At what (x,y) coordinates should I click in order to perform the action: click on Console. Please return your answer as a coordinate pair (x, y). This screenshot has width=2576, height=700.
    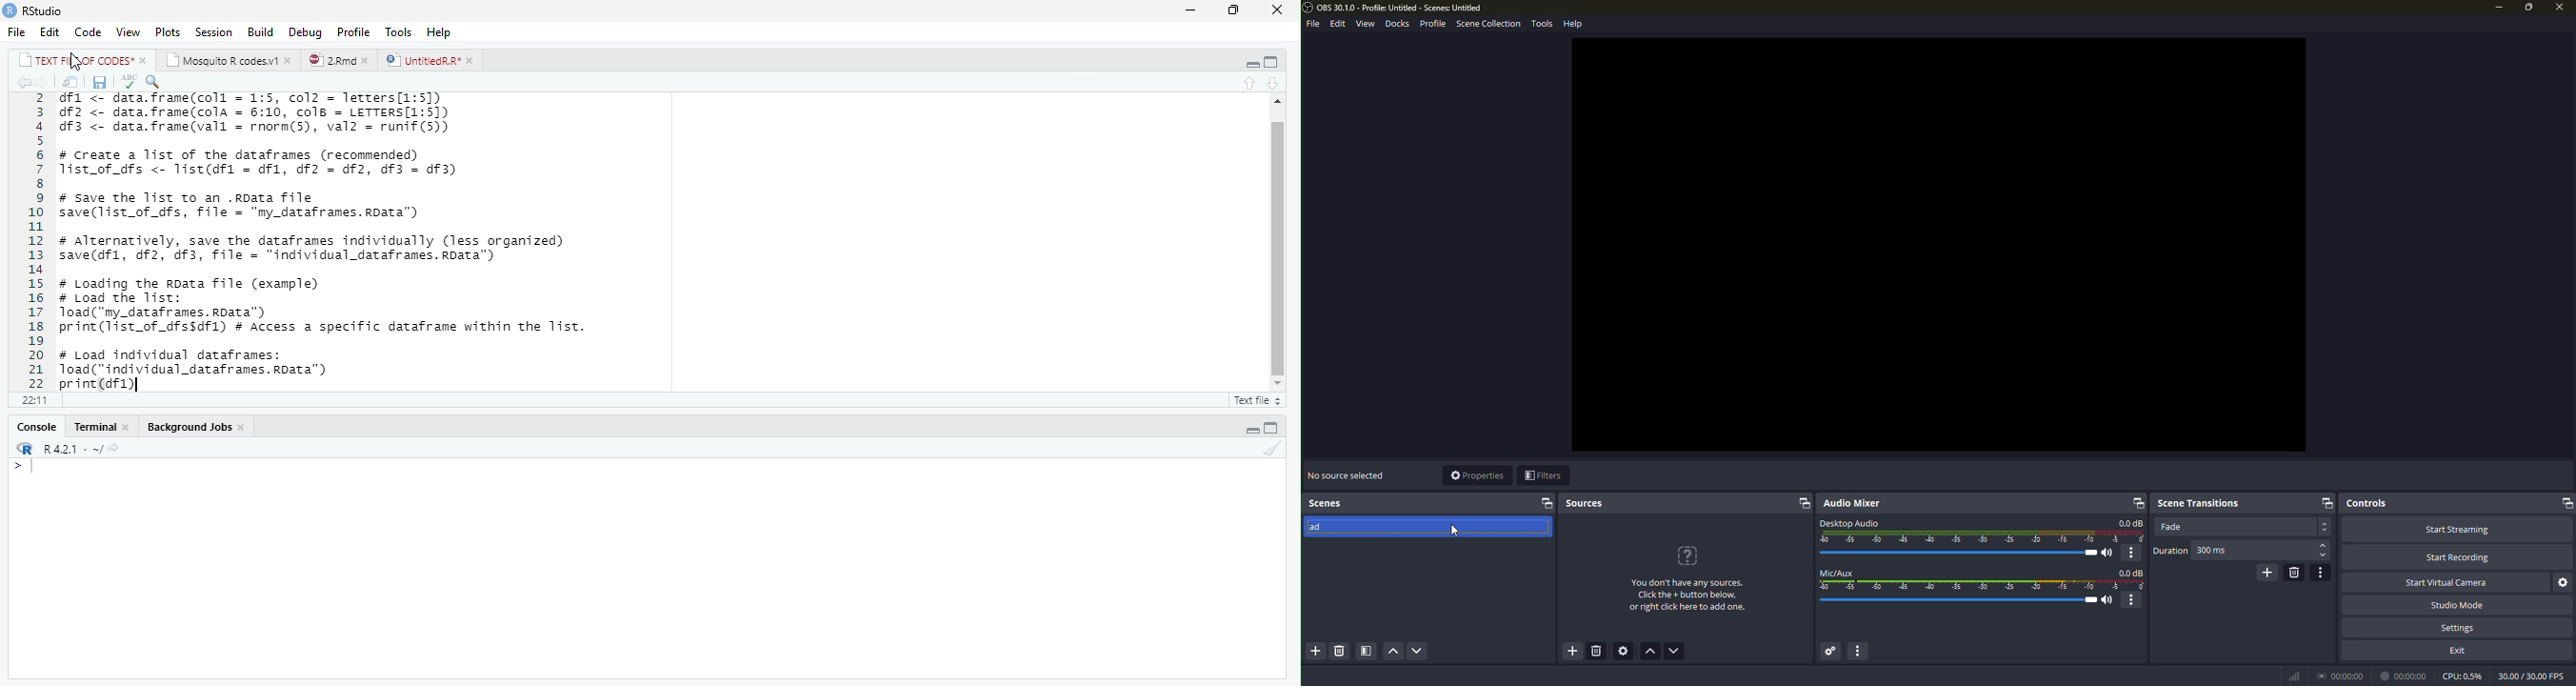
    Looking at the image, I should click on (35, 427).